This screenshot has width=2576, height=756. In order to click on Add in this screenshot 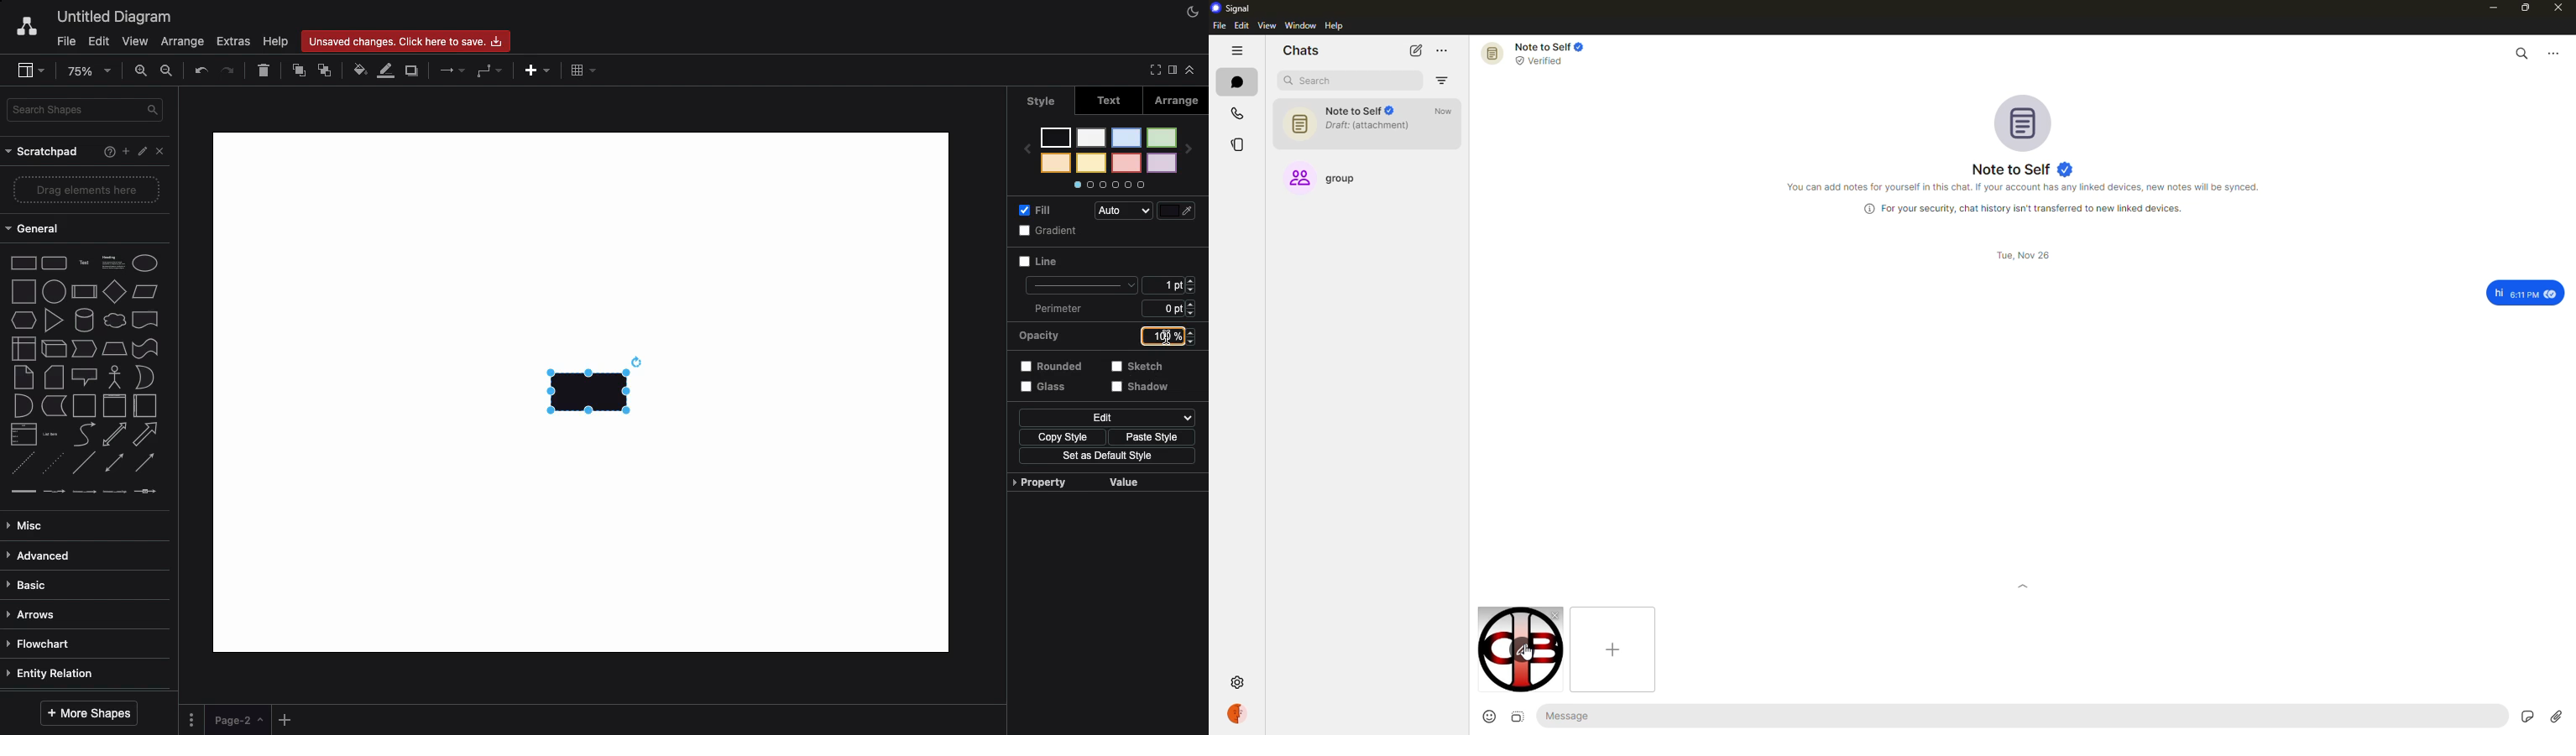, I will do `click(287, 719)`.